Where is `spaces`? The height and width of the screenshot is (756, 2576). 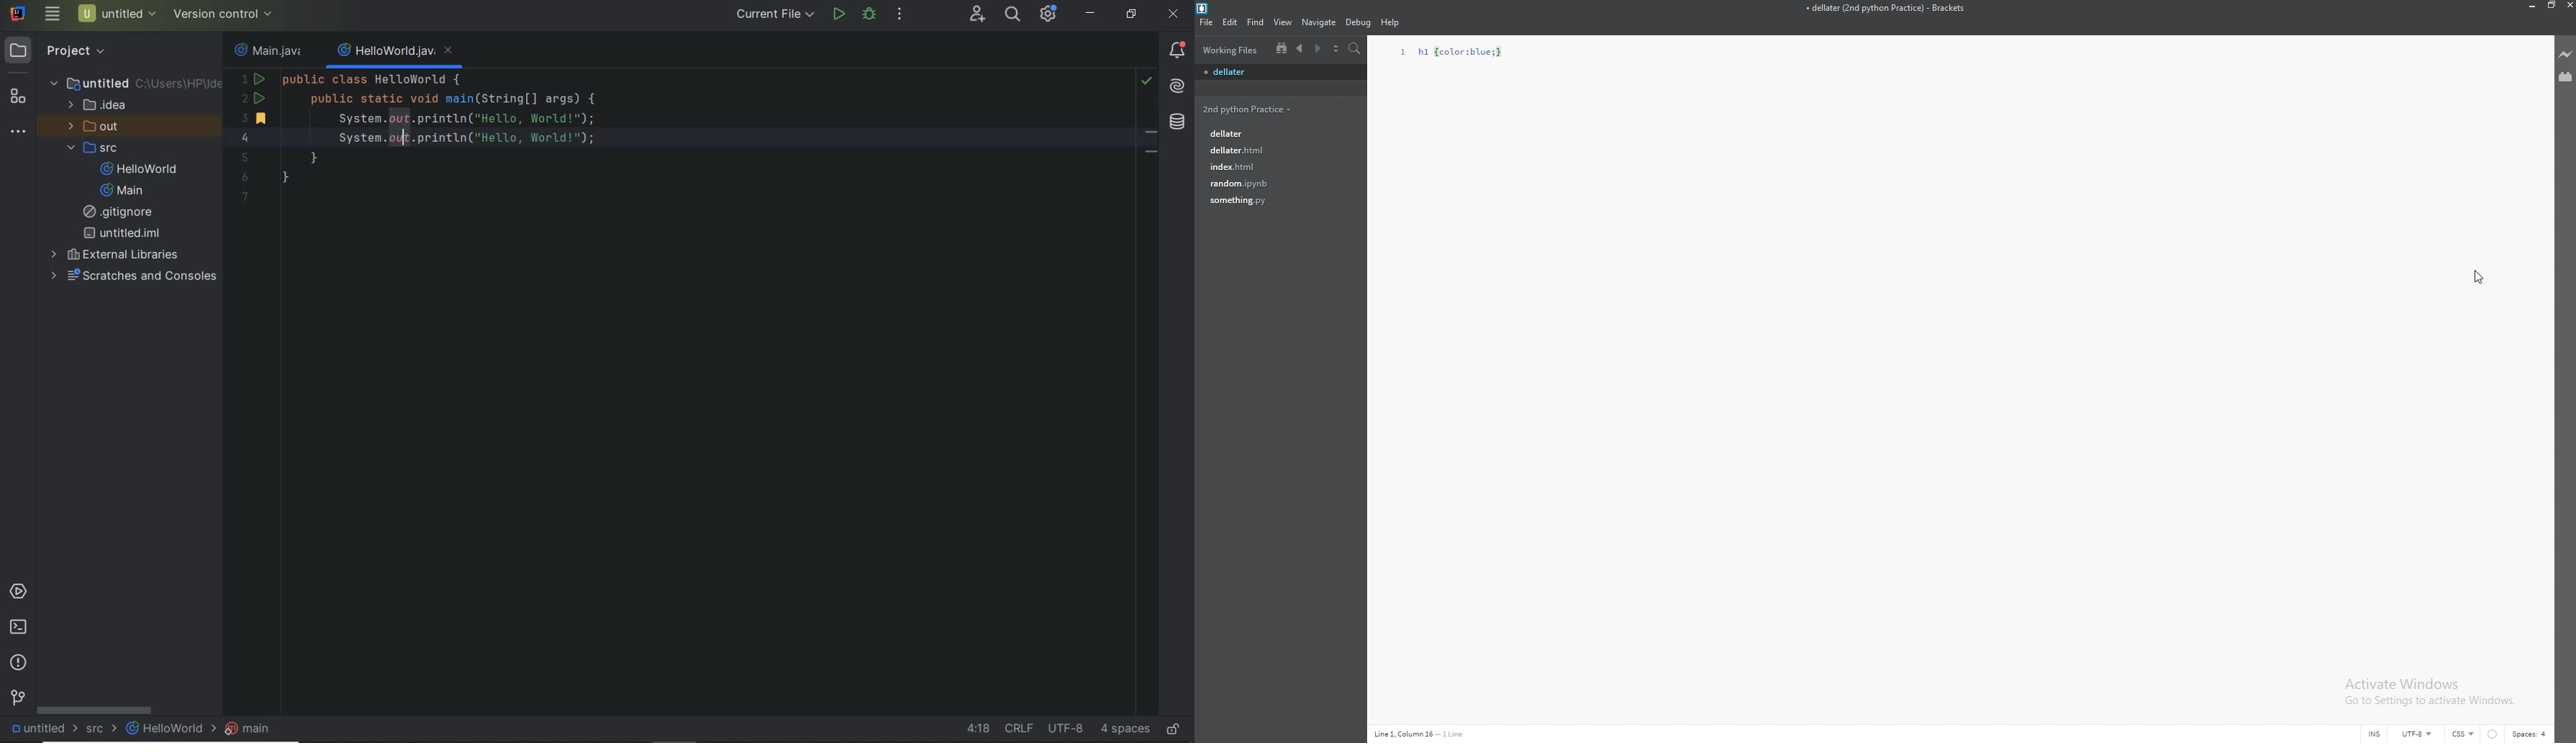
spaces is located at coordinates (2531, 734).